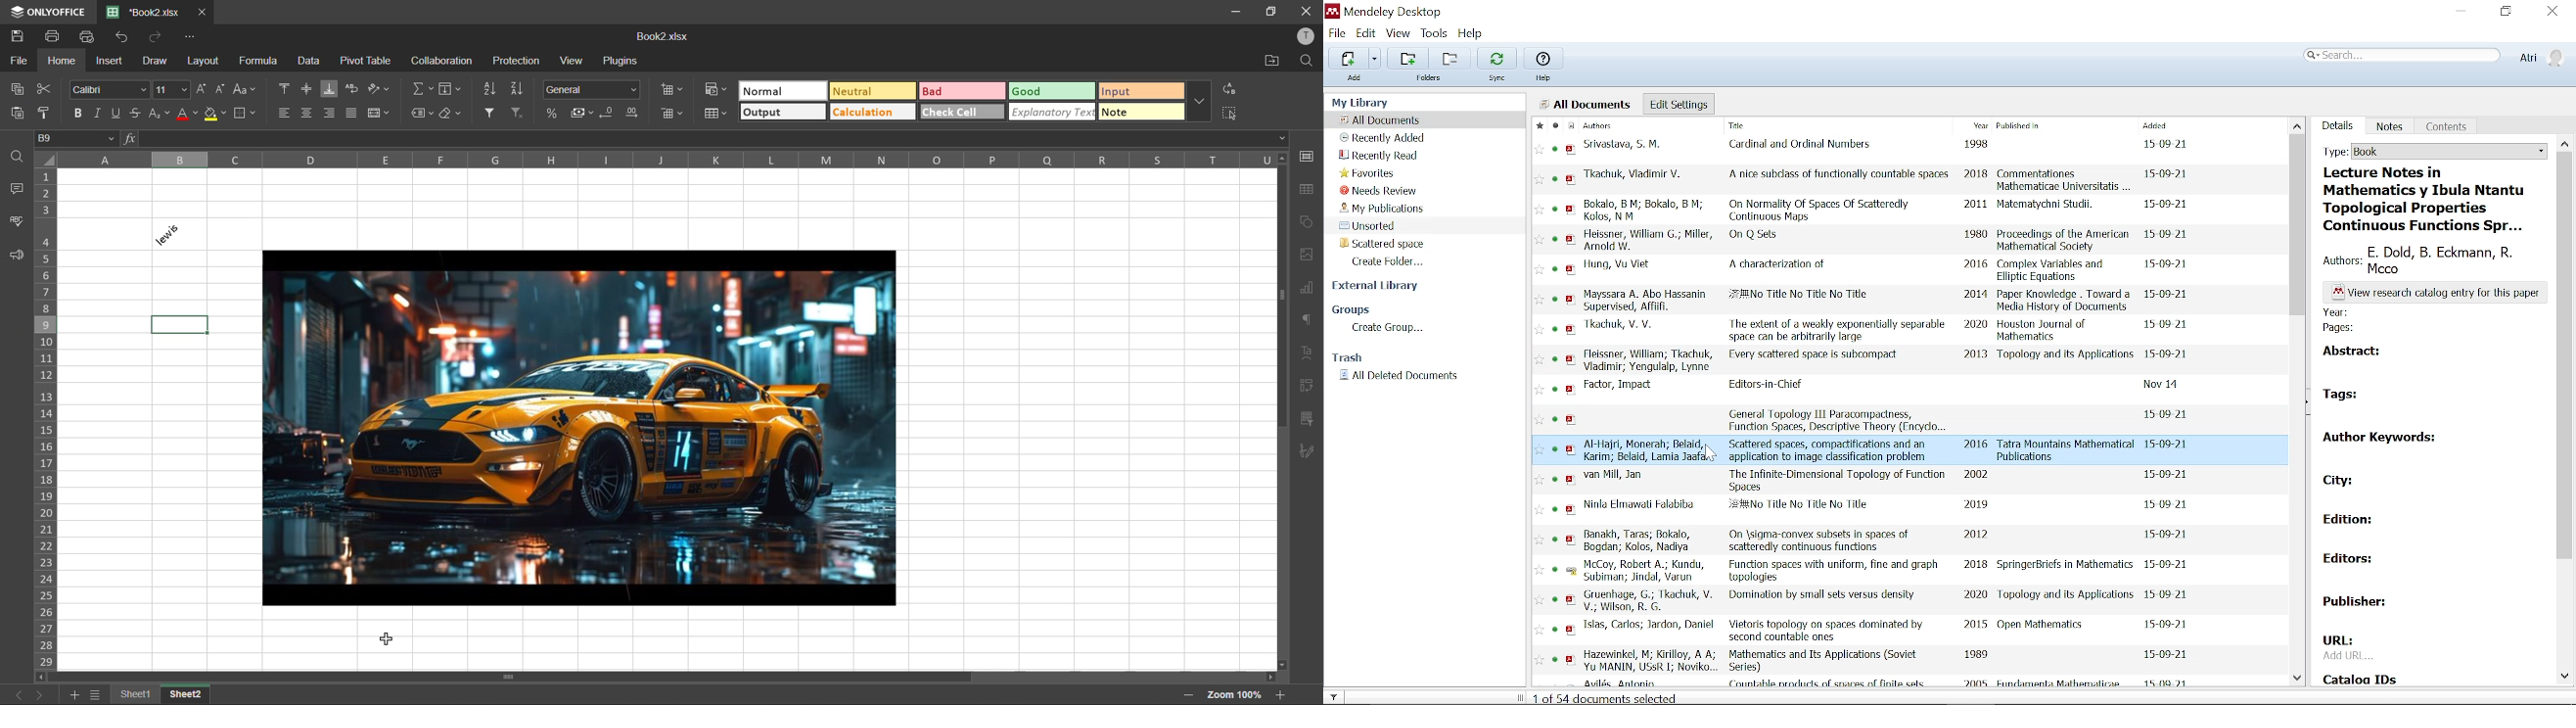  What do you see at coordinates (1976, 176) in the screenshot?
I see `2018` at bounding box center [1976, 176].